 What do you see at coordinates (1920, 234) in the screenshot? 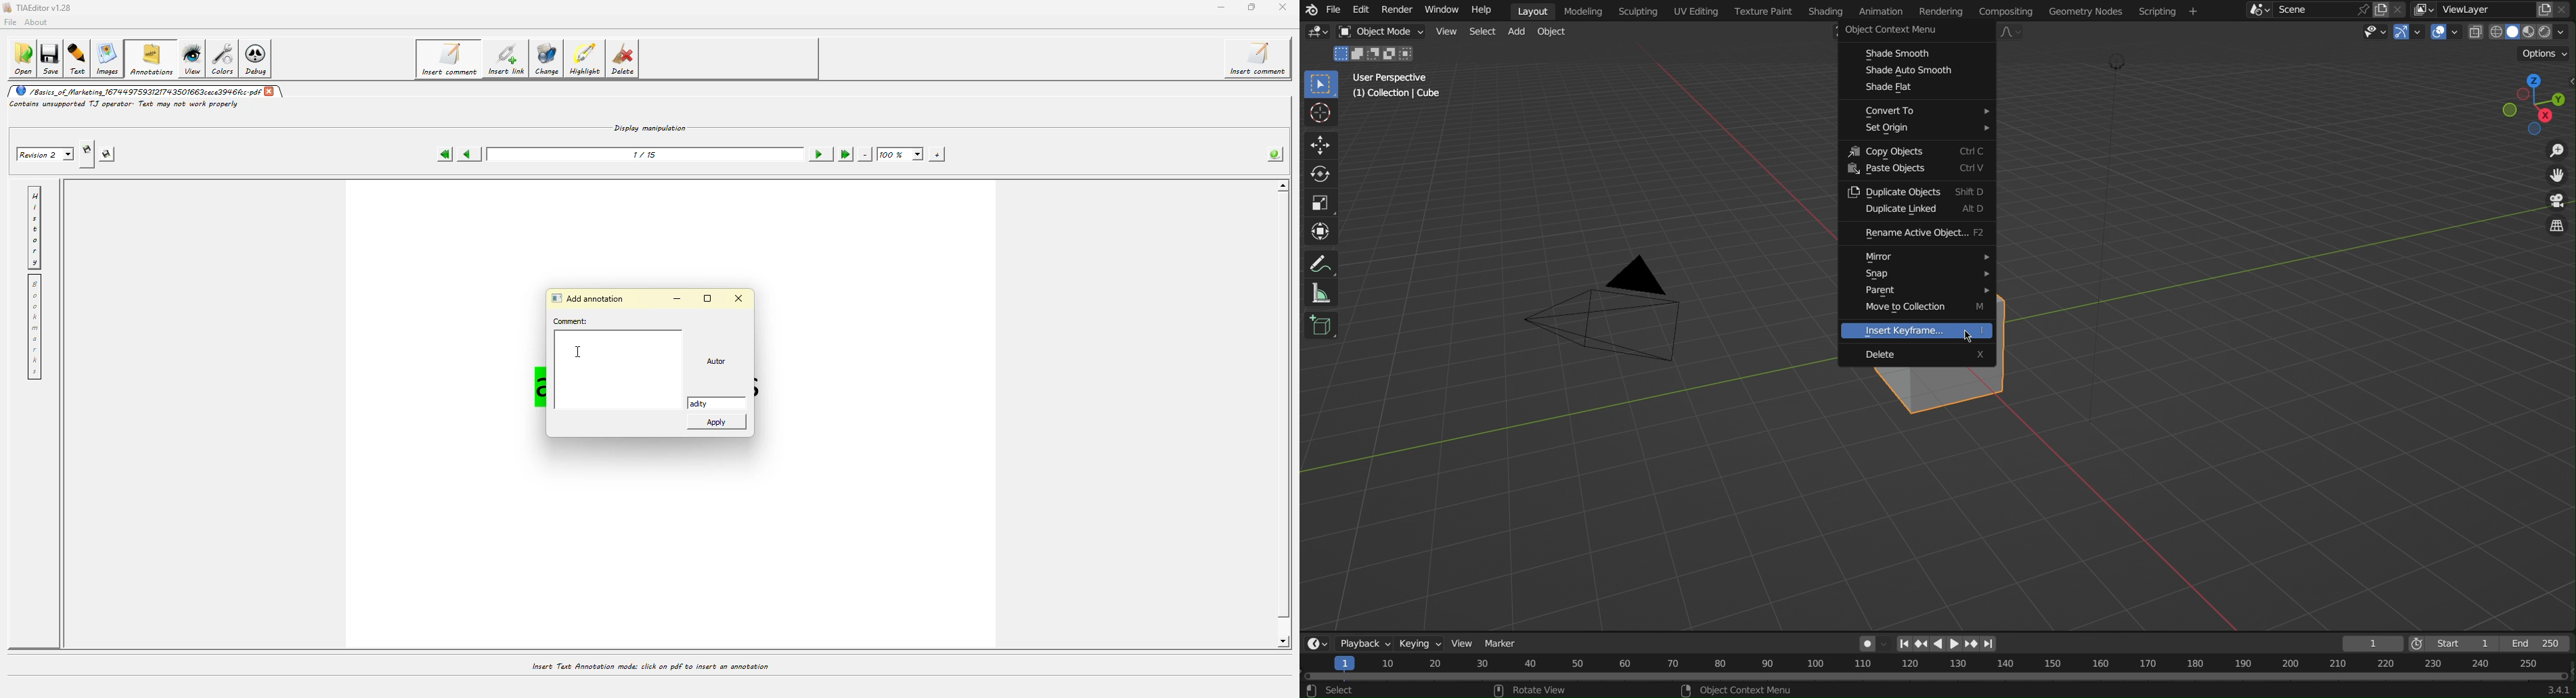
I see `rename active object` at bounding box center [1920, 234].